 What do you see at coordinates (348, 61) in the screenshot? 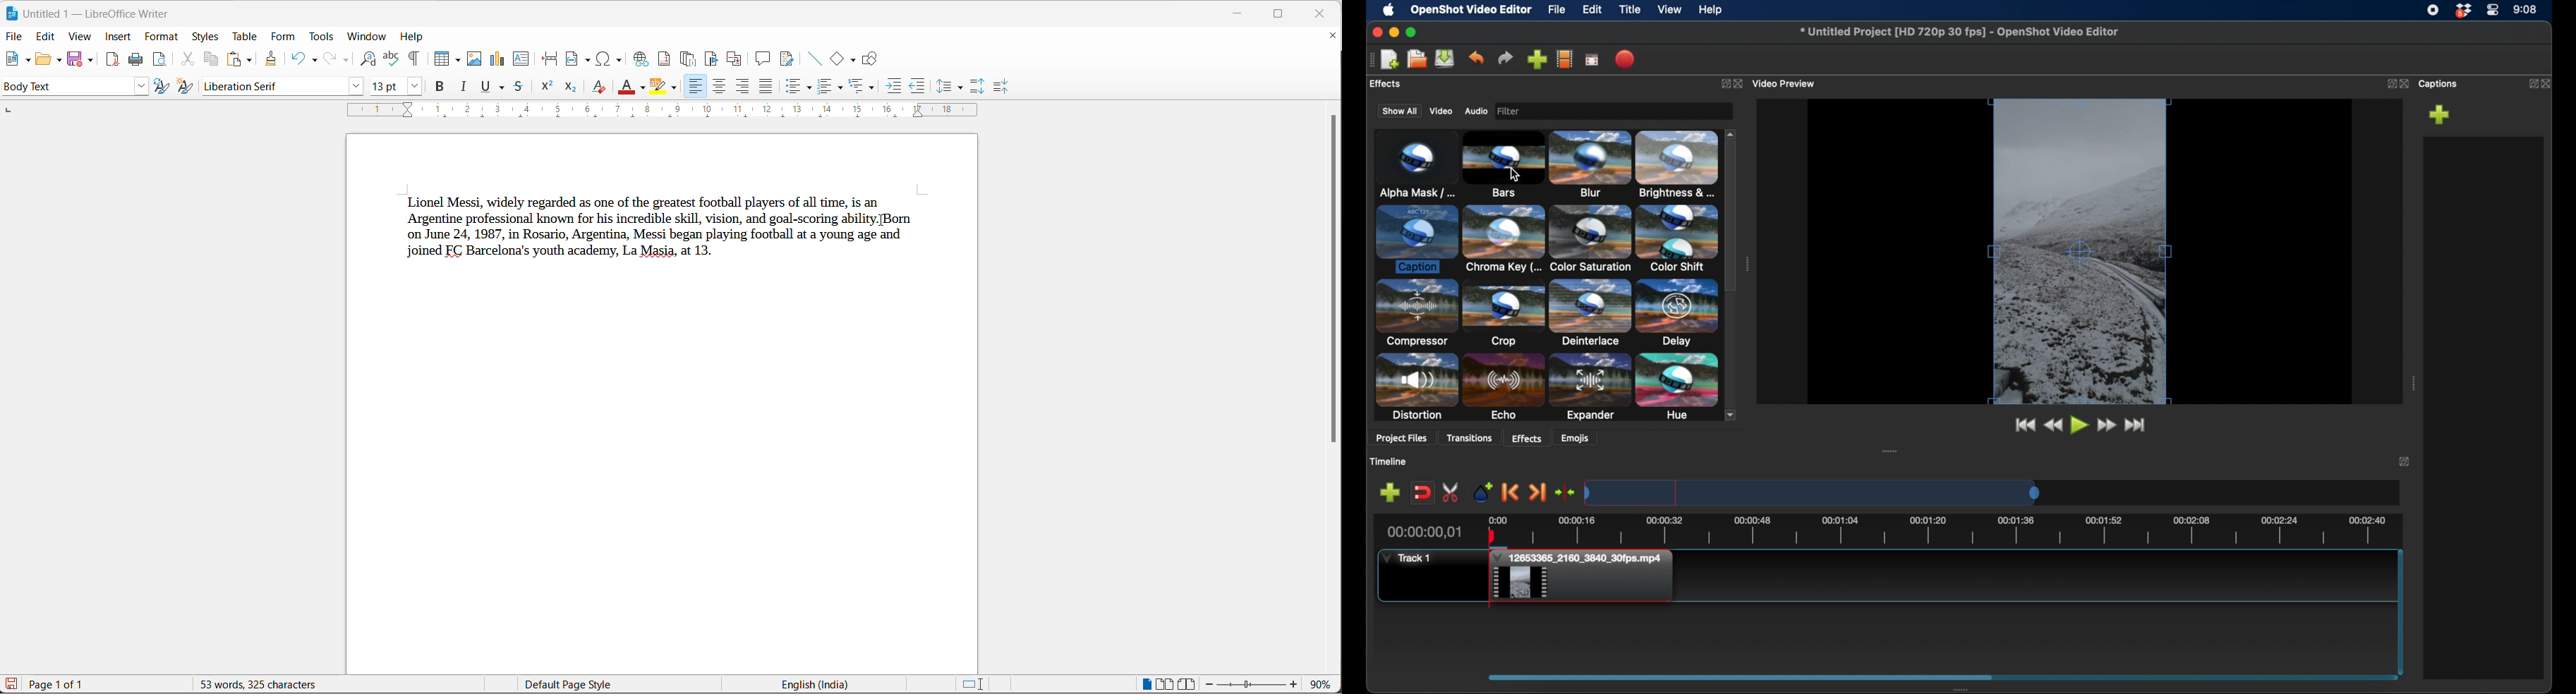
I see `redo option` at bounding box center [348, 61].